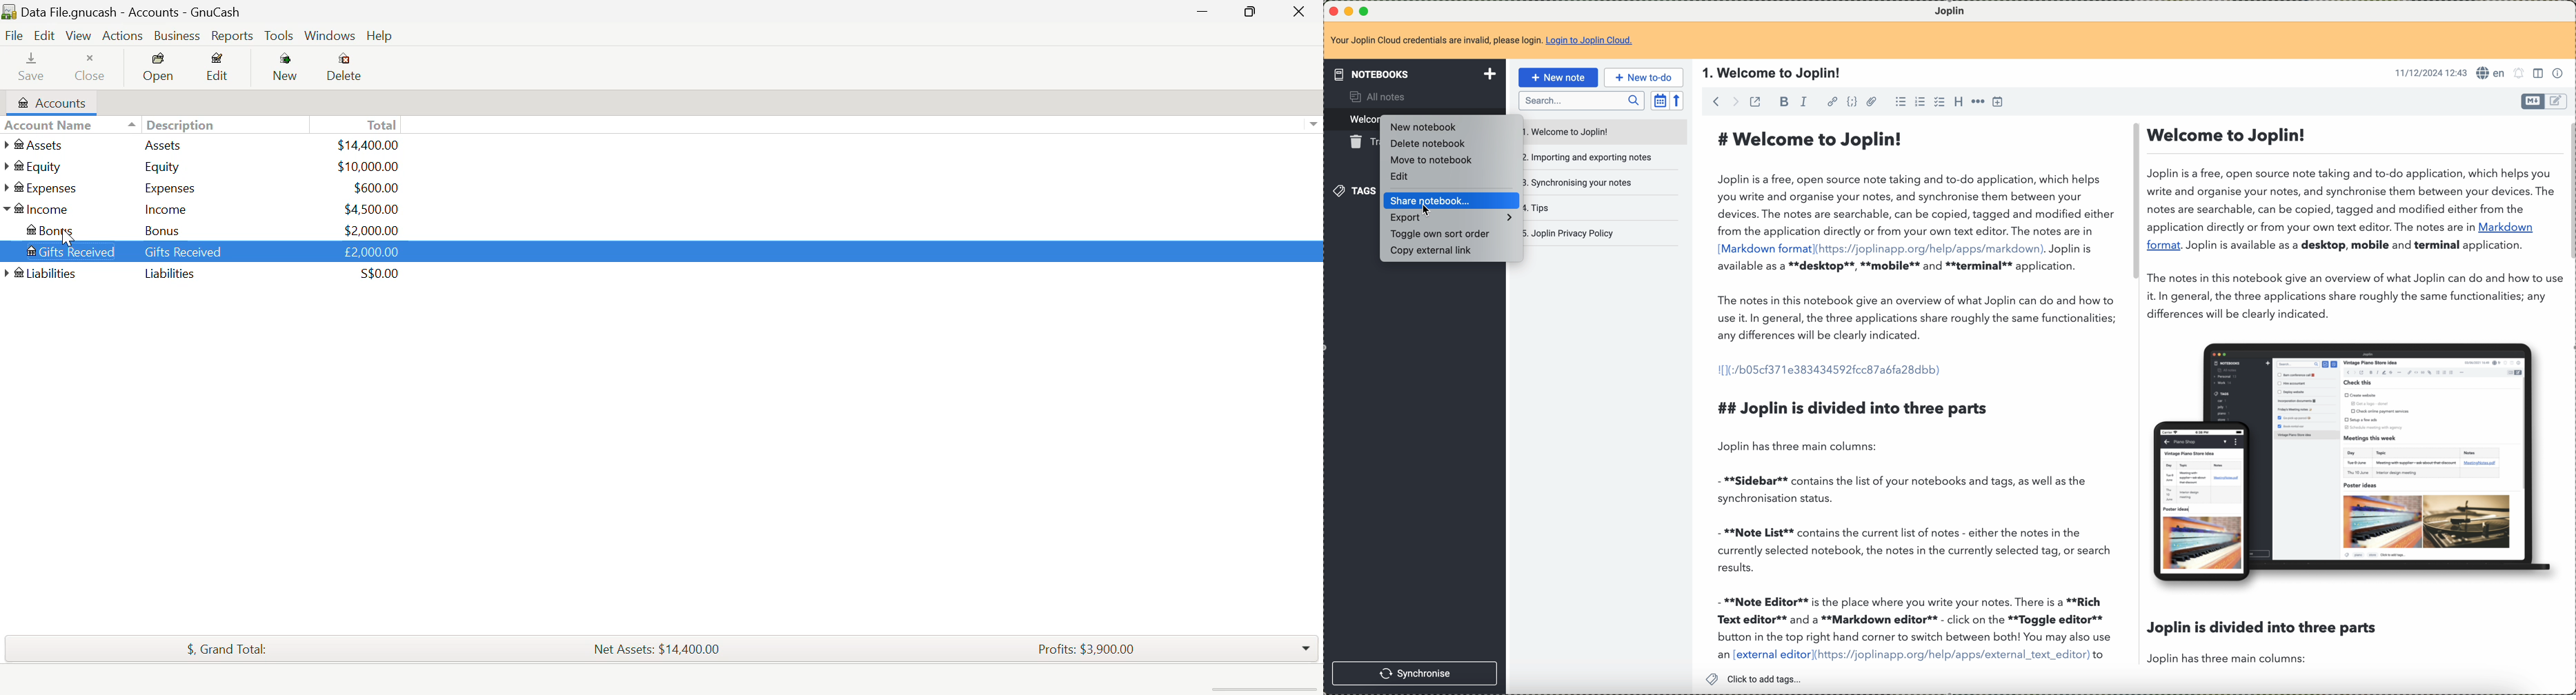 This screenshot has height=700, width=2576. Describe the element at coordinates (2263, 641) in the screenshot. I see `Joplin is divided into three parts Joplin has three main columns:` at that location.